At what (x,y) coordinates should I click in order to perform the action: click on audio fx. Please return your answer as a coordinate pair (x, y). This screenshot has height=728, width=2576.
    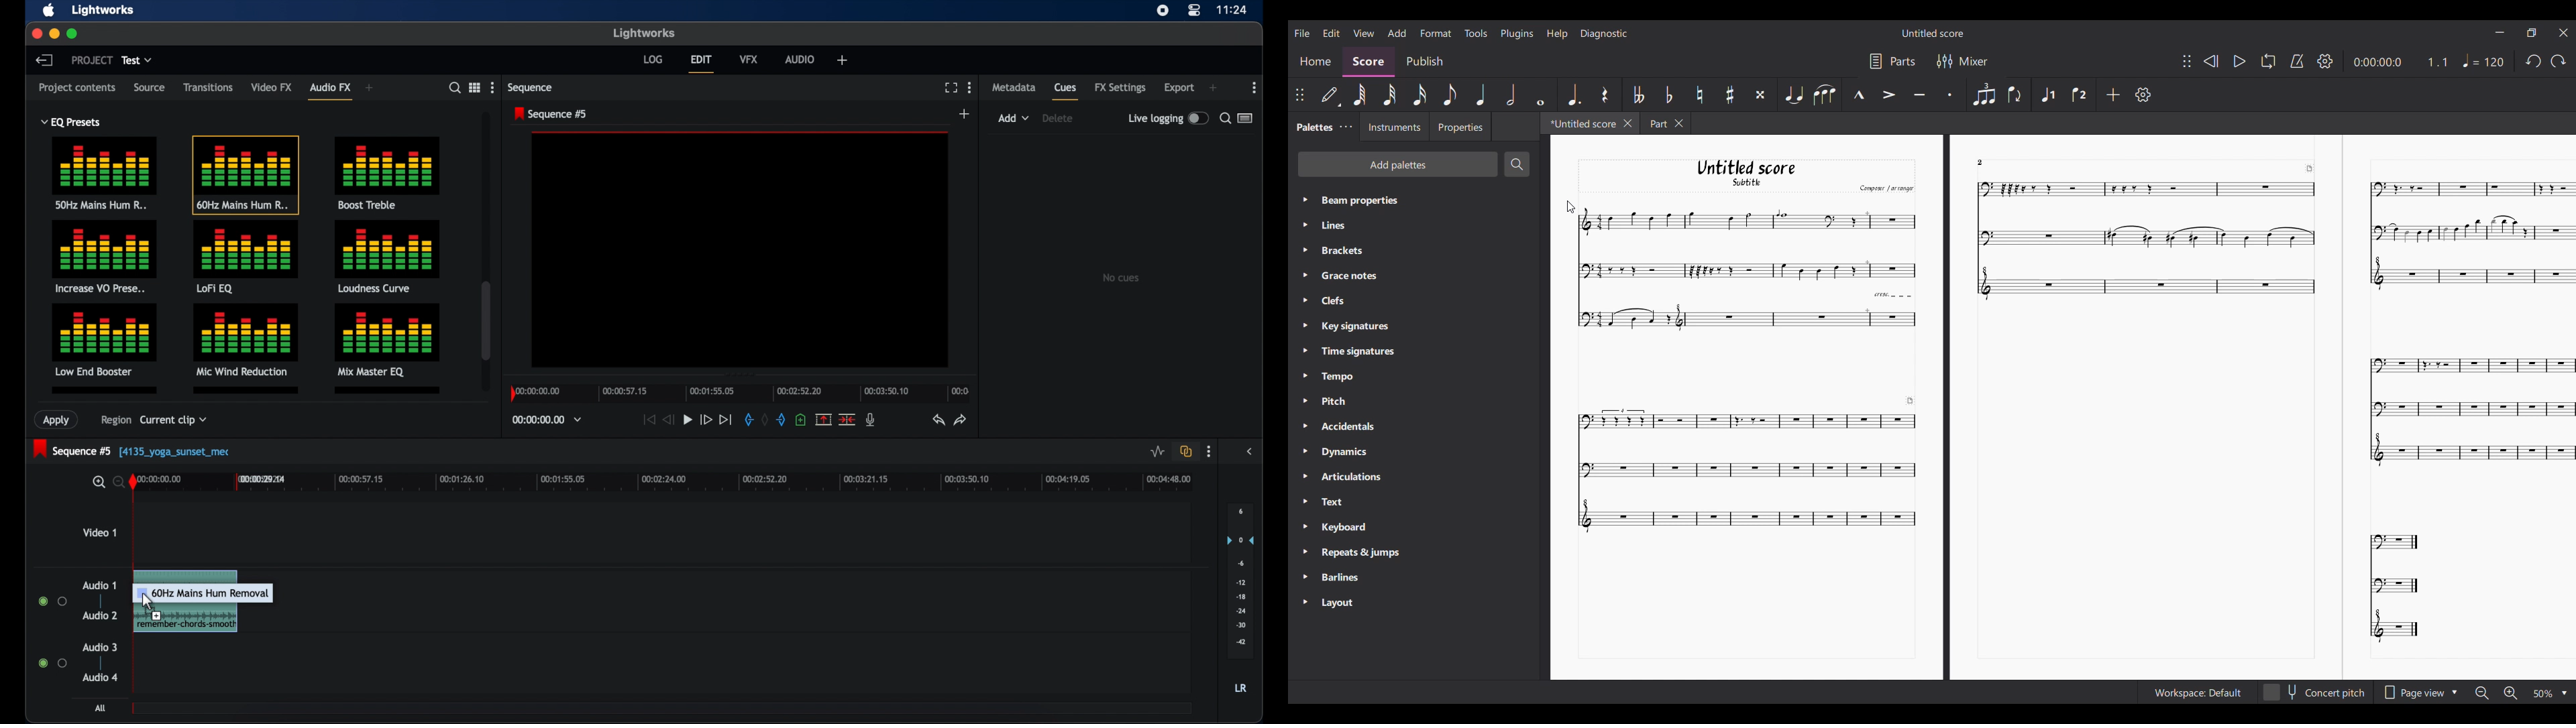
    Looking at the image, I should click on (330, 90).